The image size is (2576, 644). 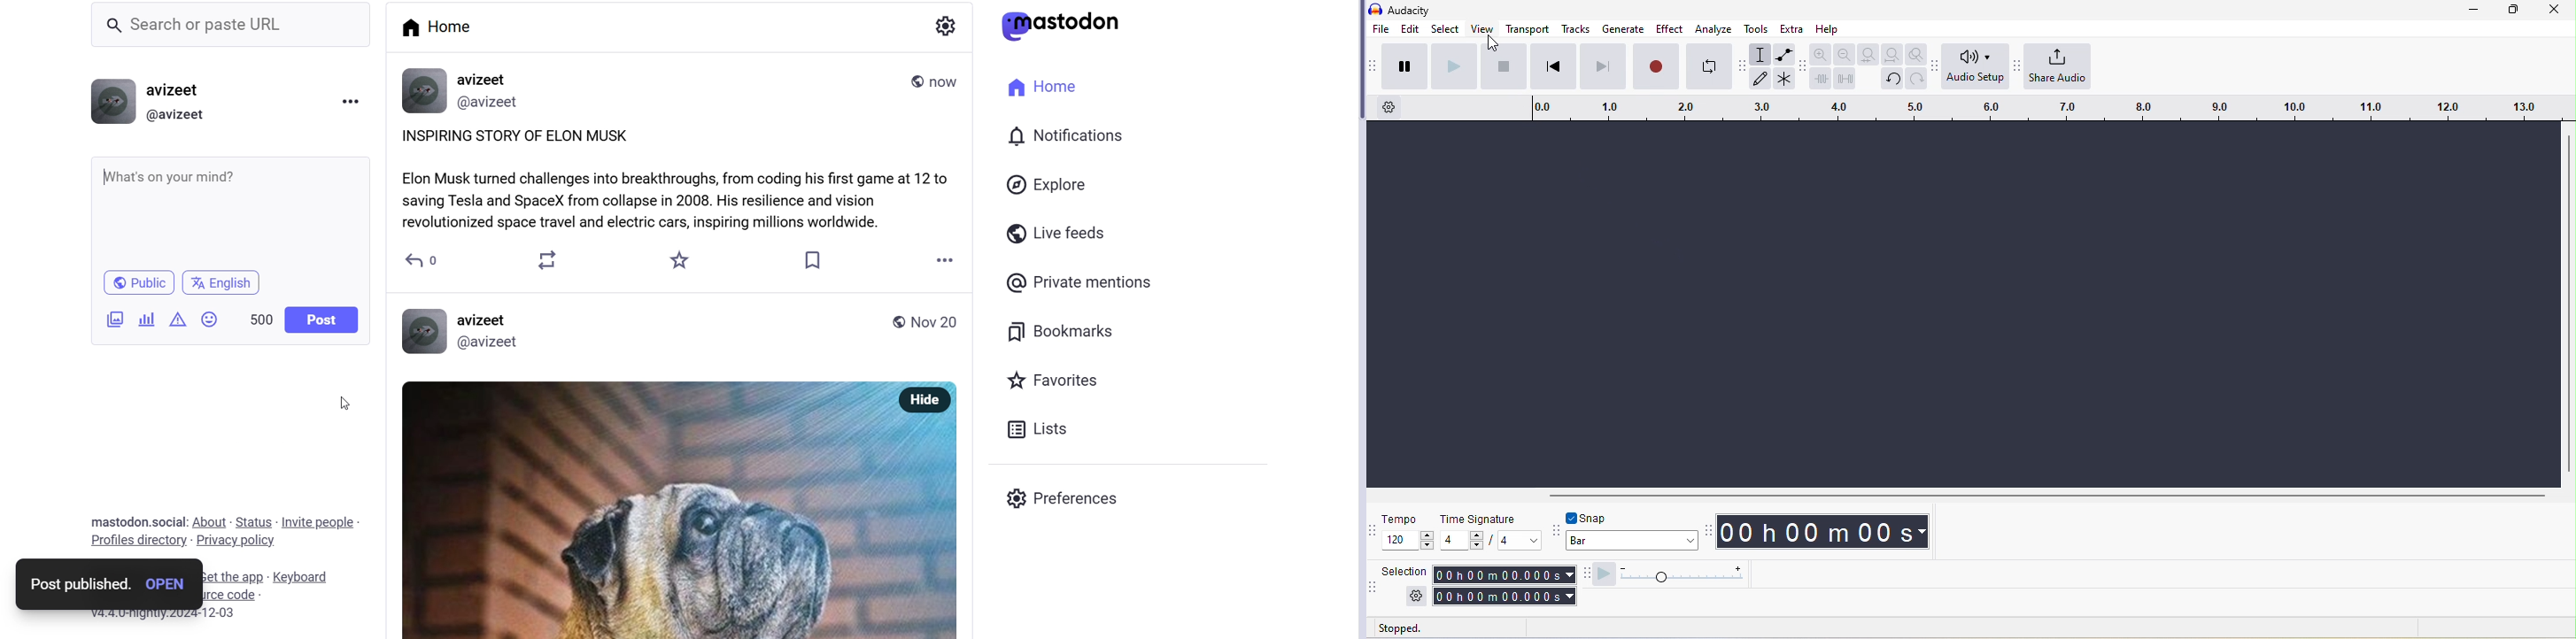 What do you see at coordinates (1828, 29) in the screenshot?
I see `help` at bounding box center [1828, 29].